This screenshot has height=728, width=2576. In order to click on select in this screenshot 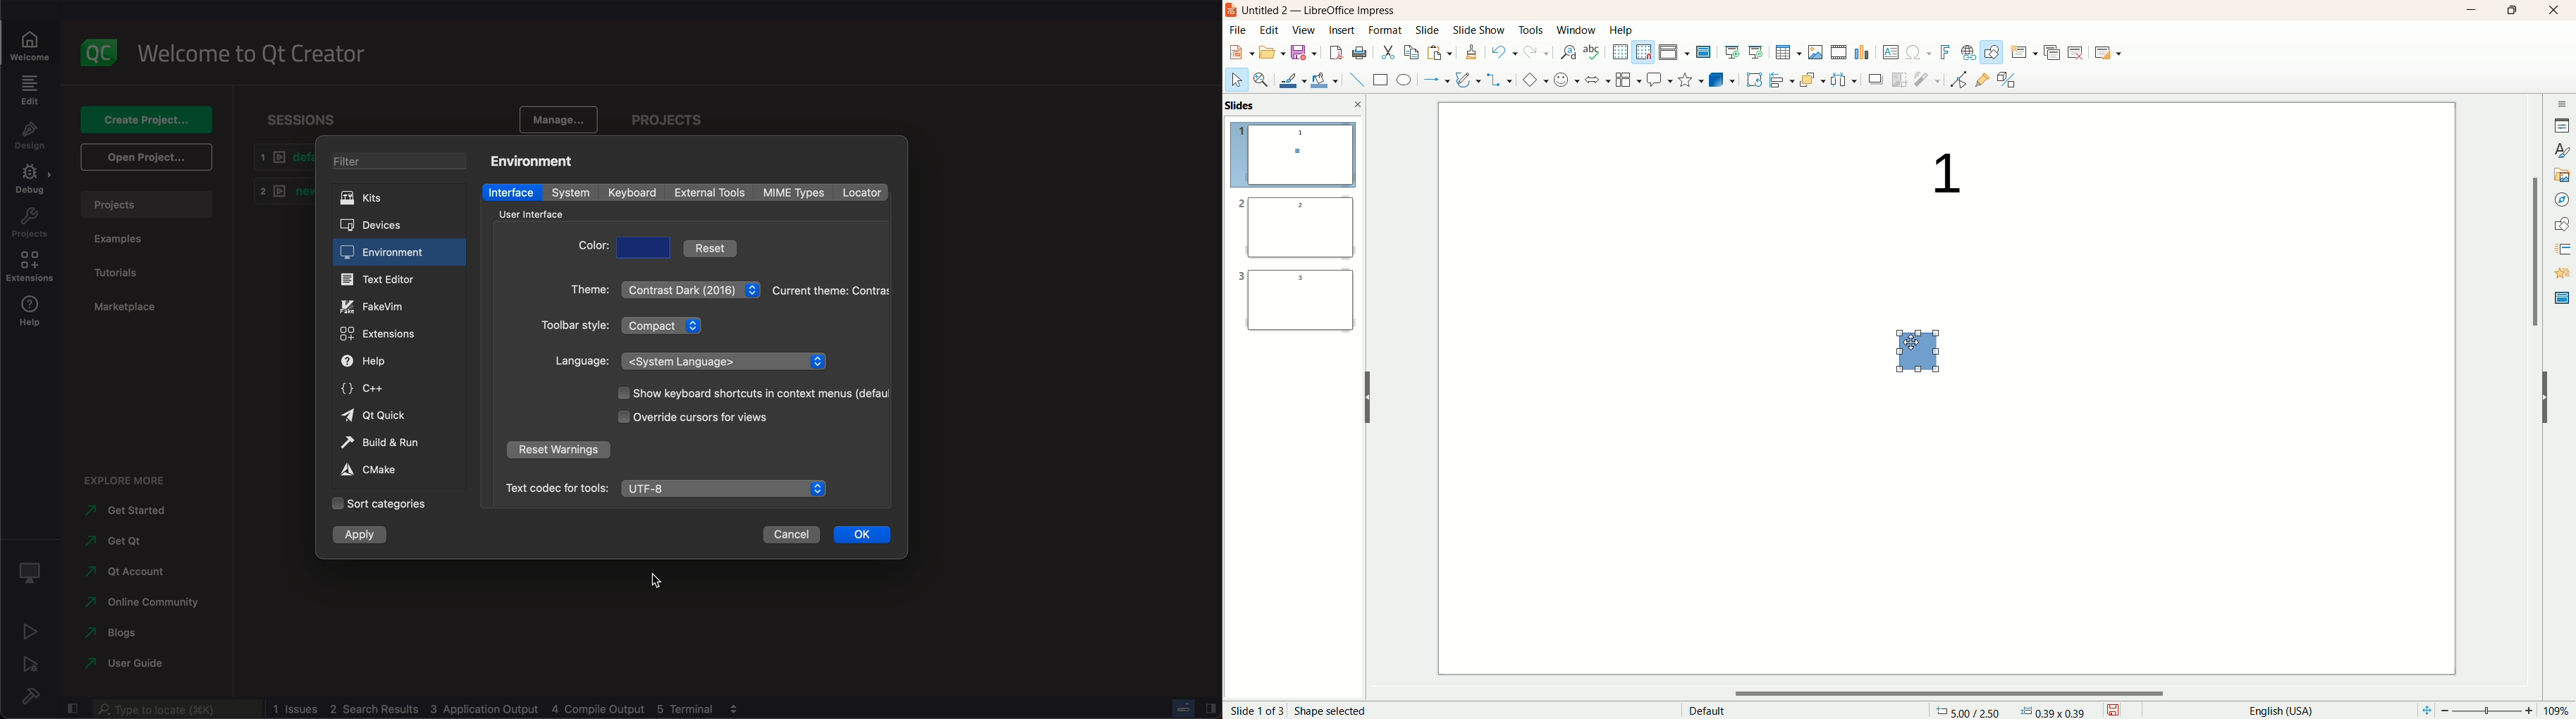, I will do `click(1237, 82)`.